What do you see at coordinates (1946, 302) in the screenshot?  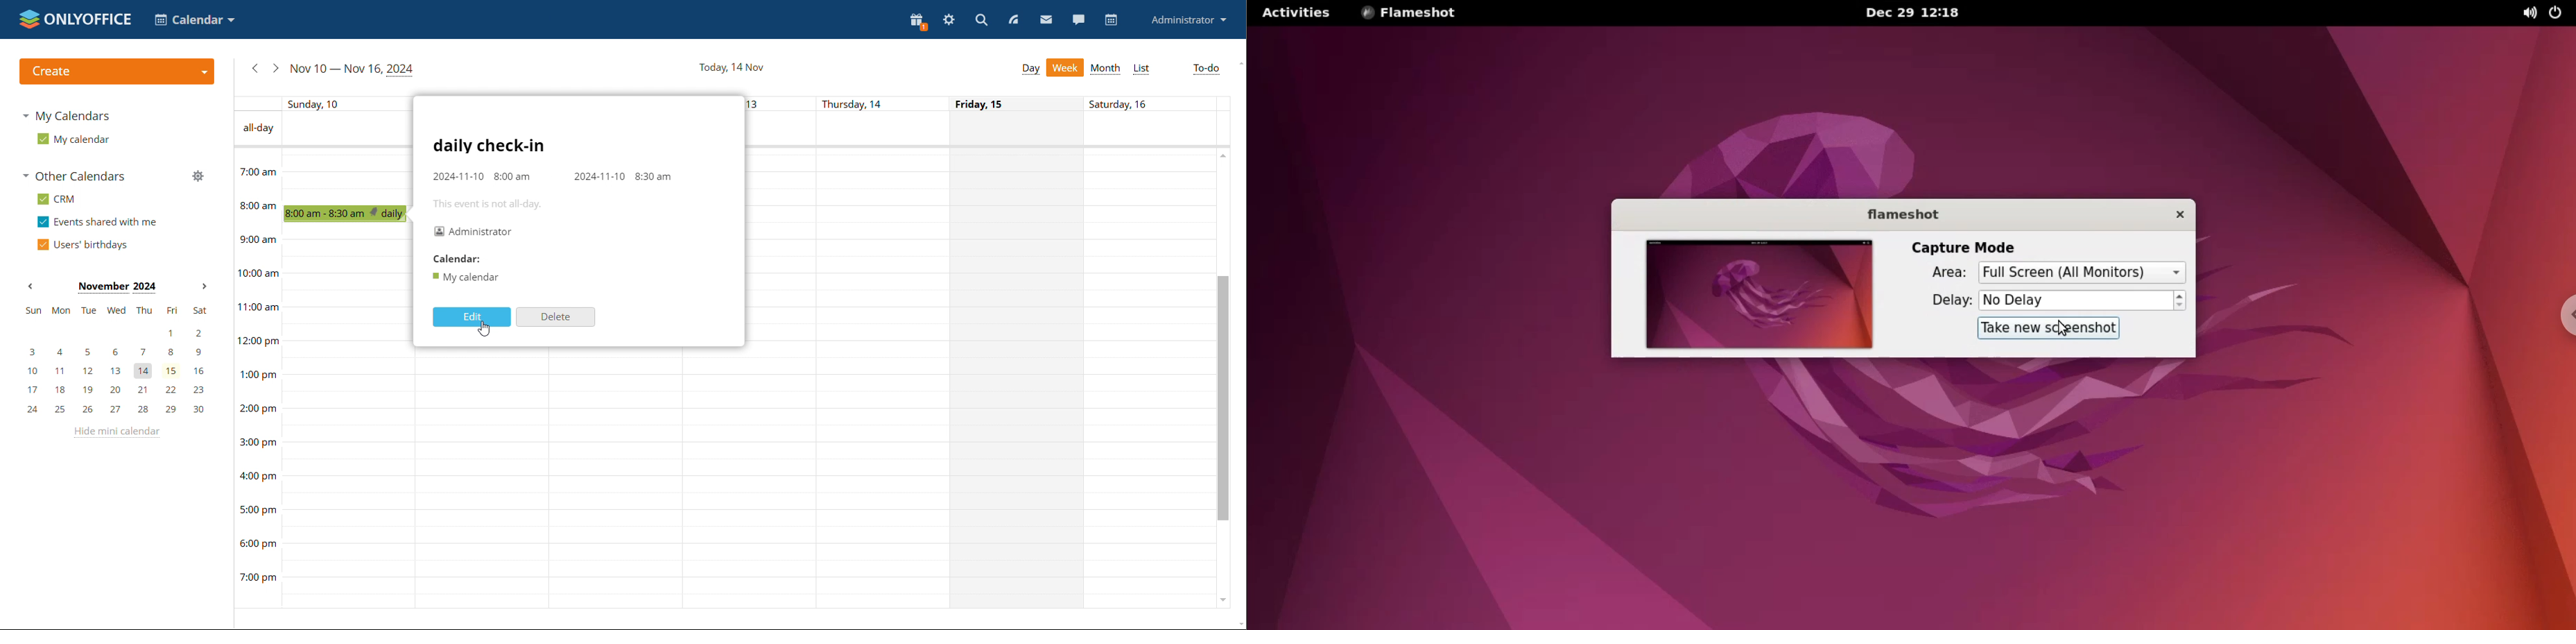 I see `delay label` at bounding box center [1946, 302].